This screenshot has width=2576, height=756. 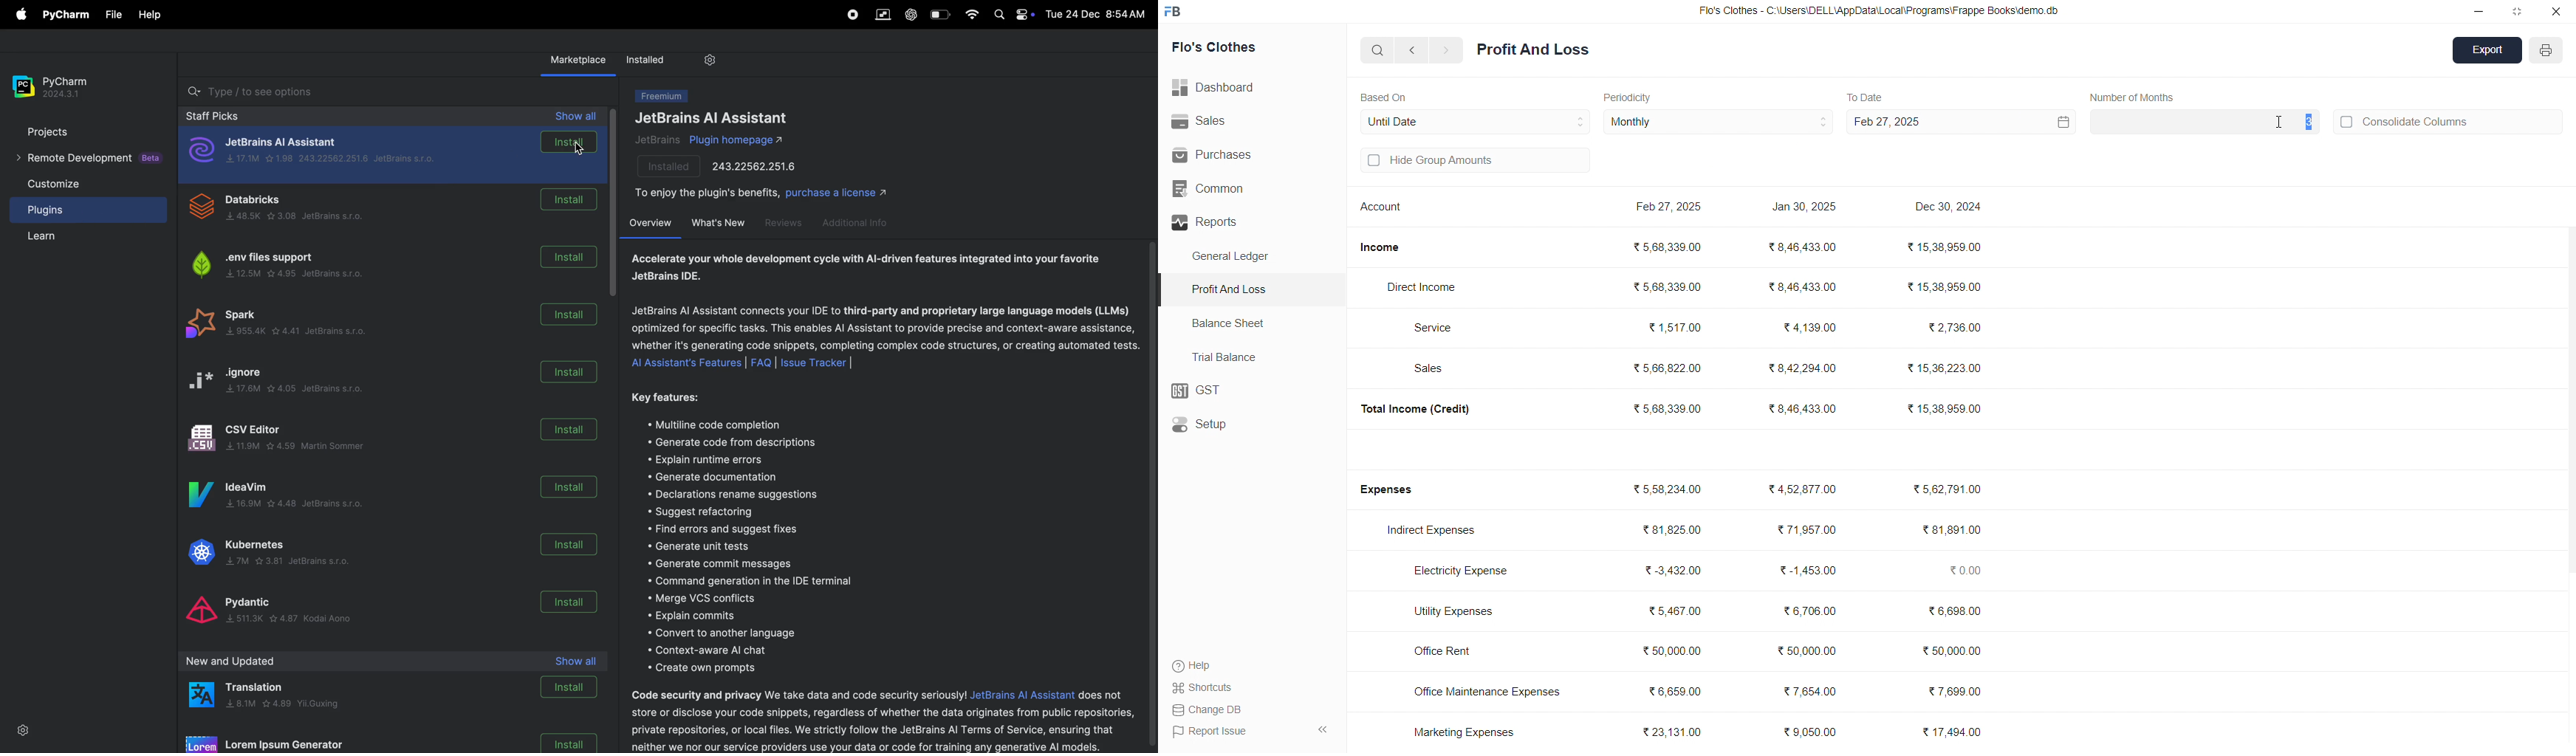 What do you see at coordinates (1806, 288) in the screenshot?
I see `₹8,46,433.00` at bounding box center [1806, 288].